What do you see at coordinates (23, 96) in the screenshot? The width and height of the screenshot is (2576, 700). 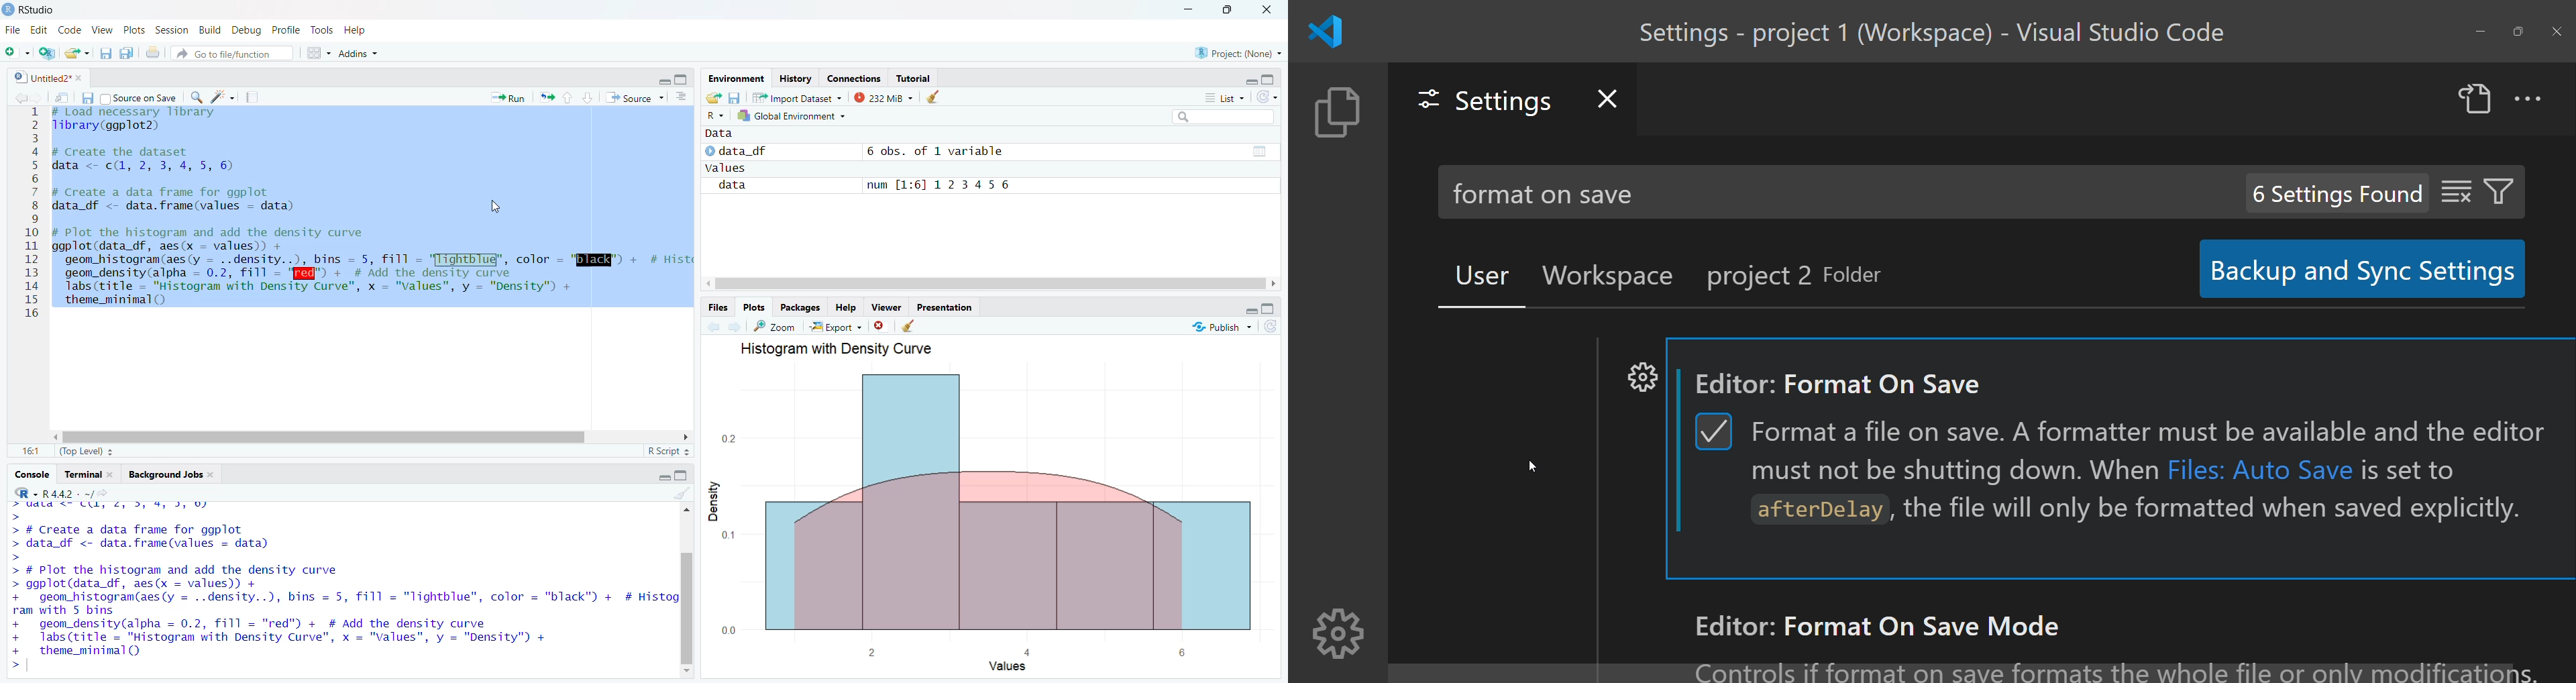 I see `go back to previous source location` at bounding box center [23, 96].